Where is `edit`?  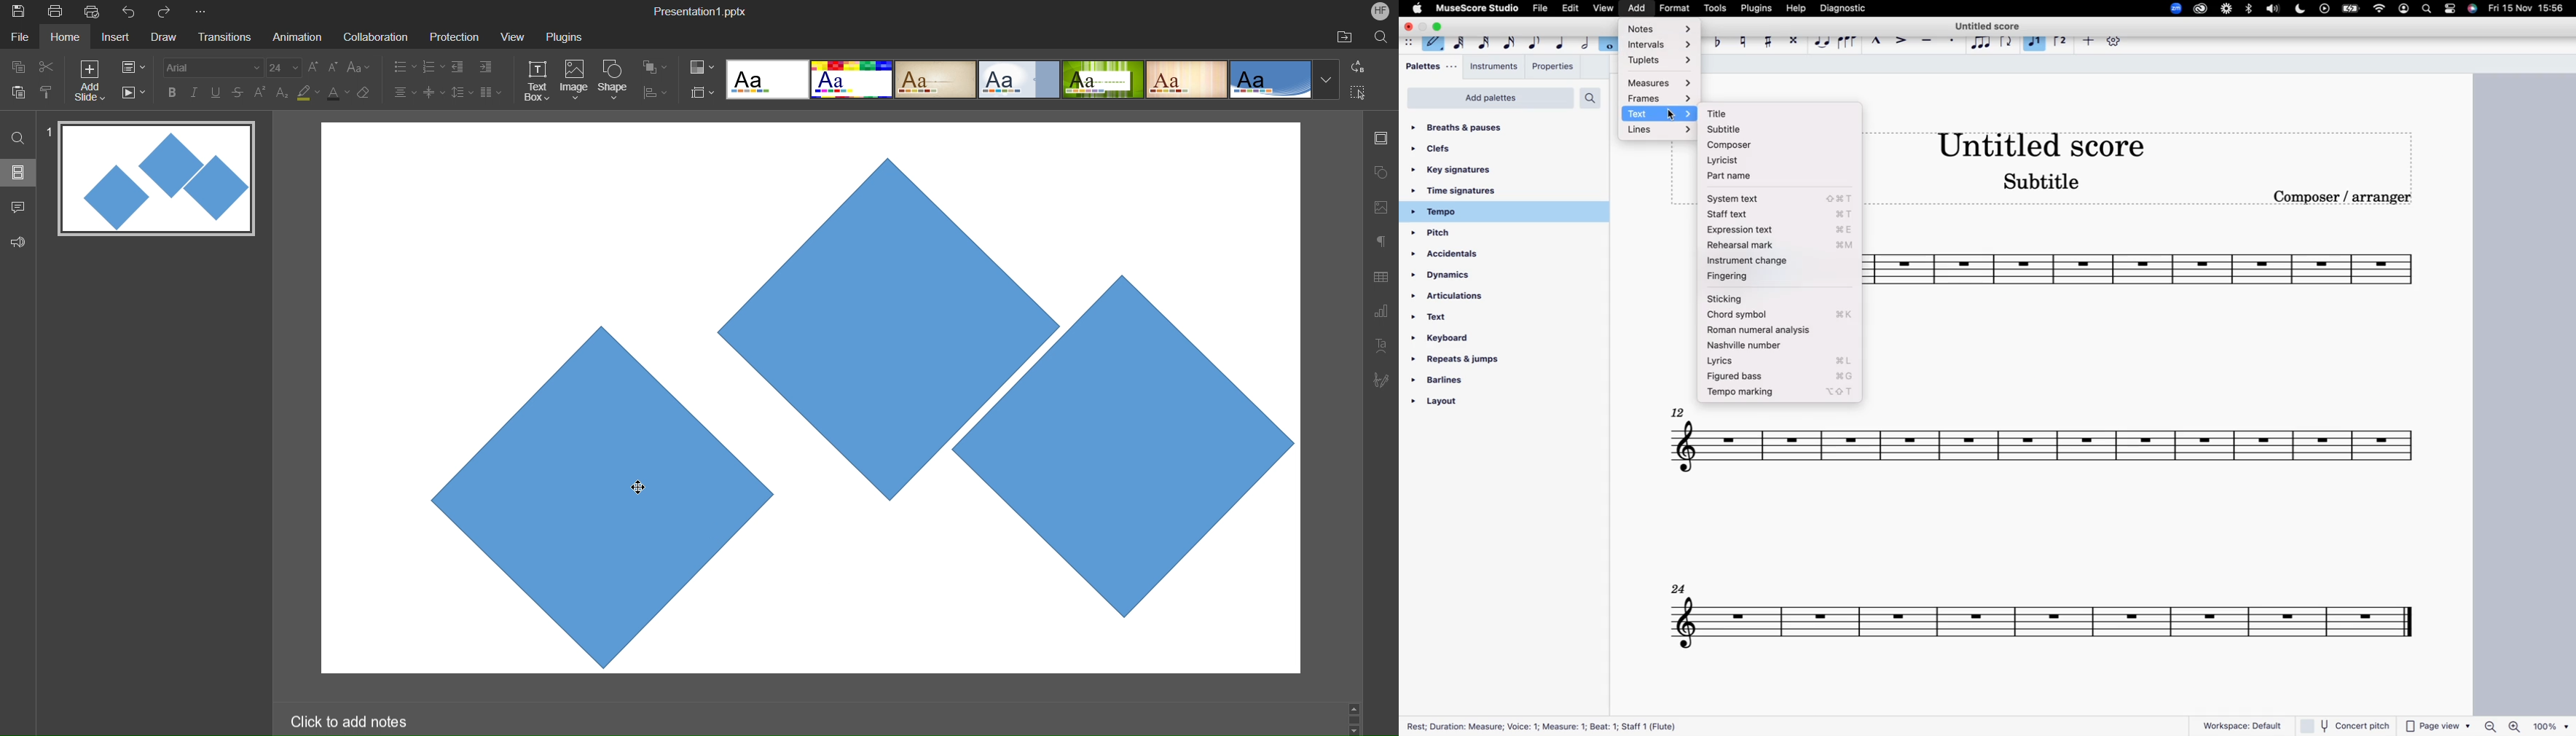 edit is located at coordinates (1570, 8).